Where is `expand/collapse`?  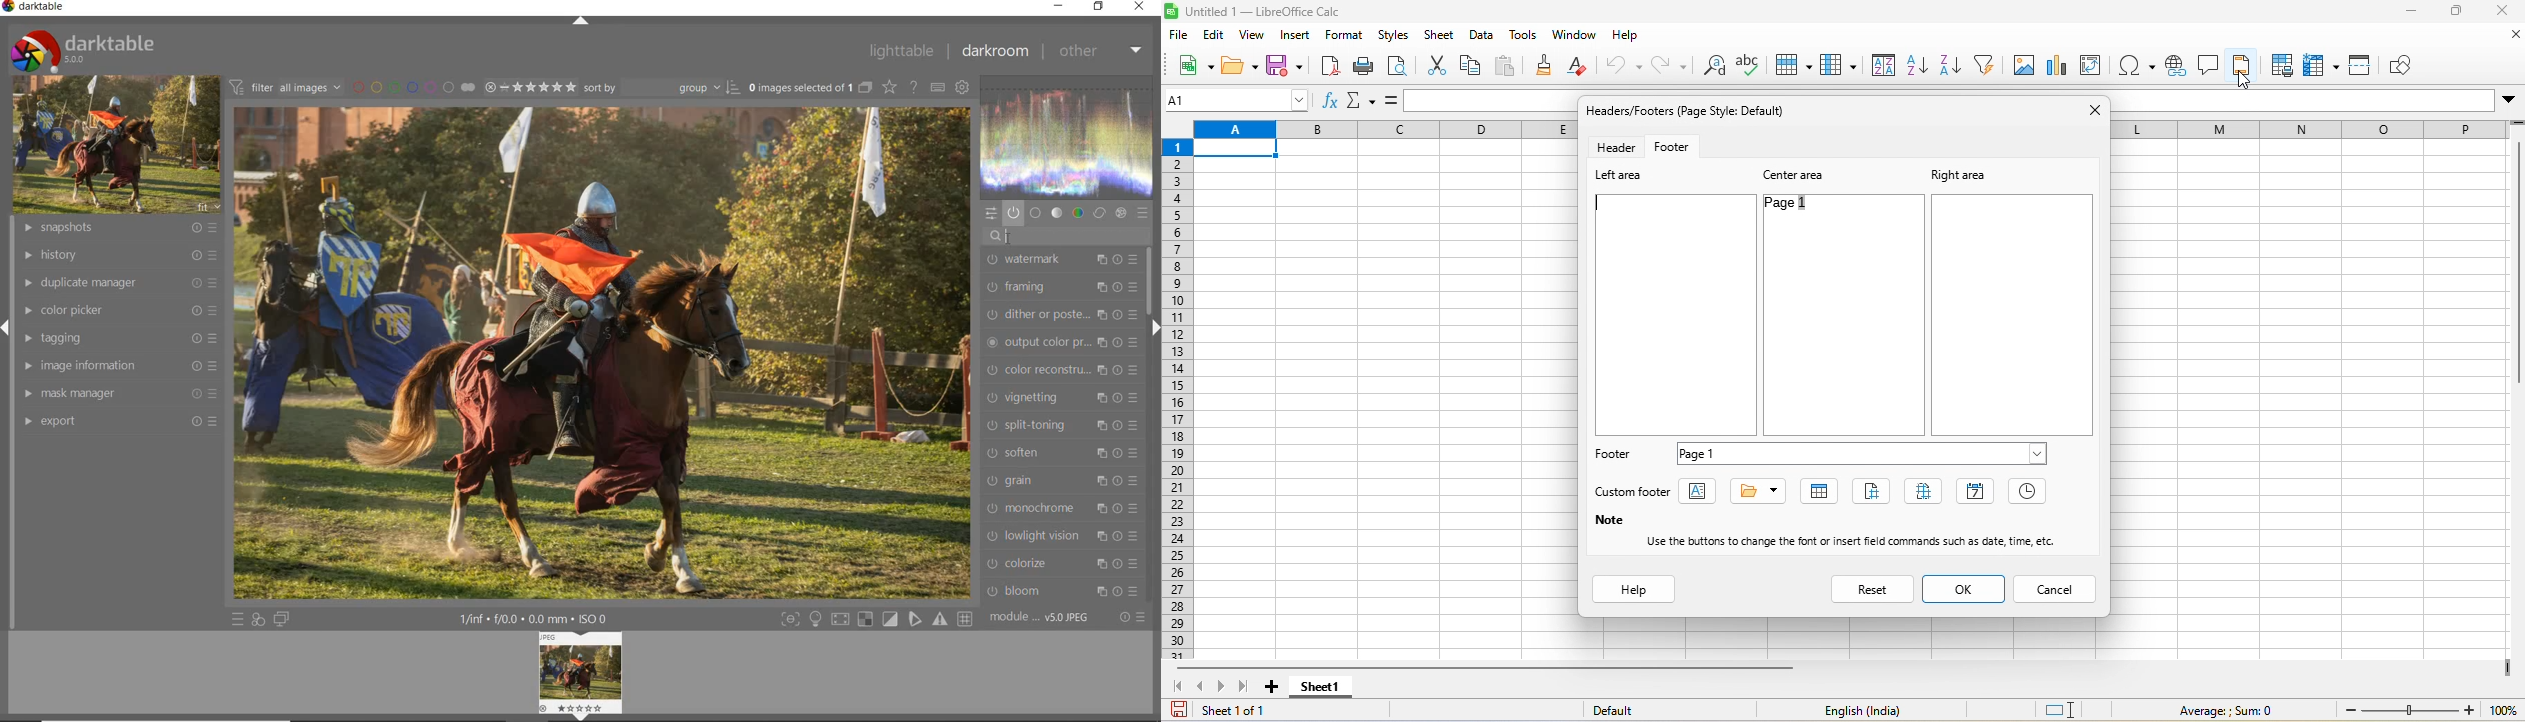 expand/collapse is located at coordinates (1155, 328).